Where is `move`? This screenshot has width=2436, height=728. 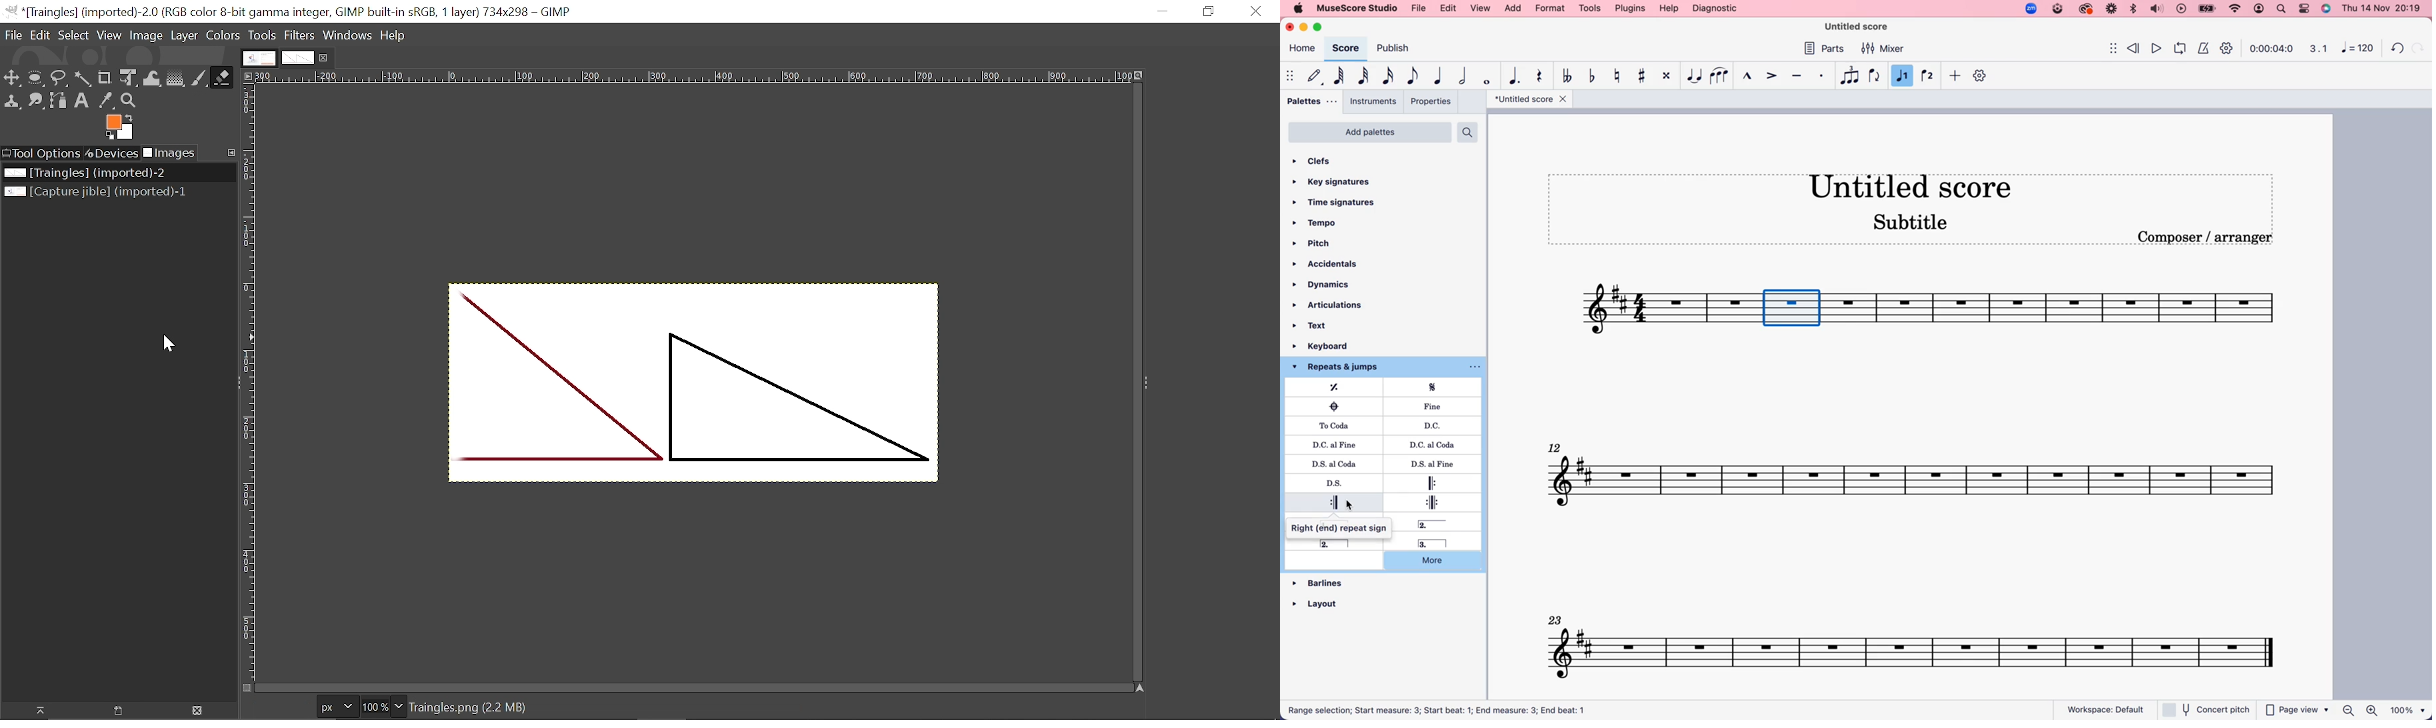
move is located at coordinates (2107, 47).